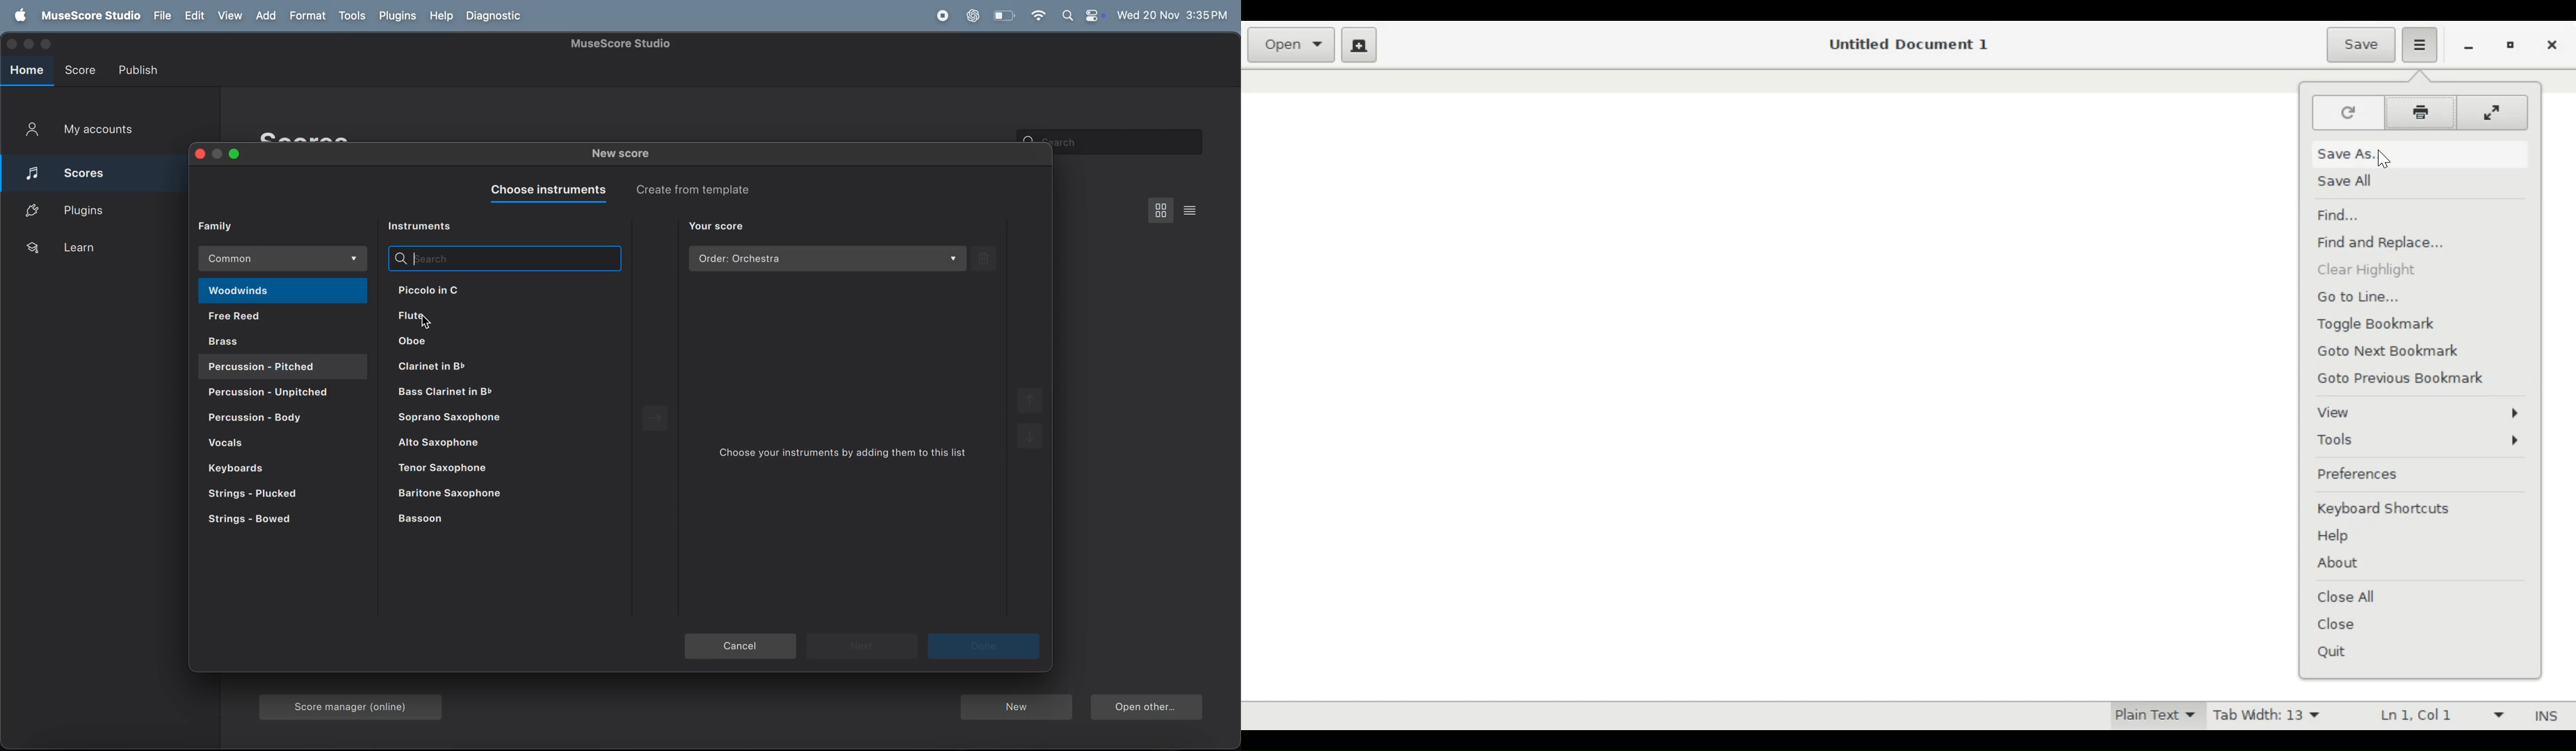 The image size is (2576, 756). What do you see at coordinates (1083, 16) in the screenshot?
I see `apple widgets` at bounding box center [1083, 16].